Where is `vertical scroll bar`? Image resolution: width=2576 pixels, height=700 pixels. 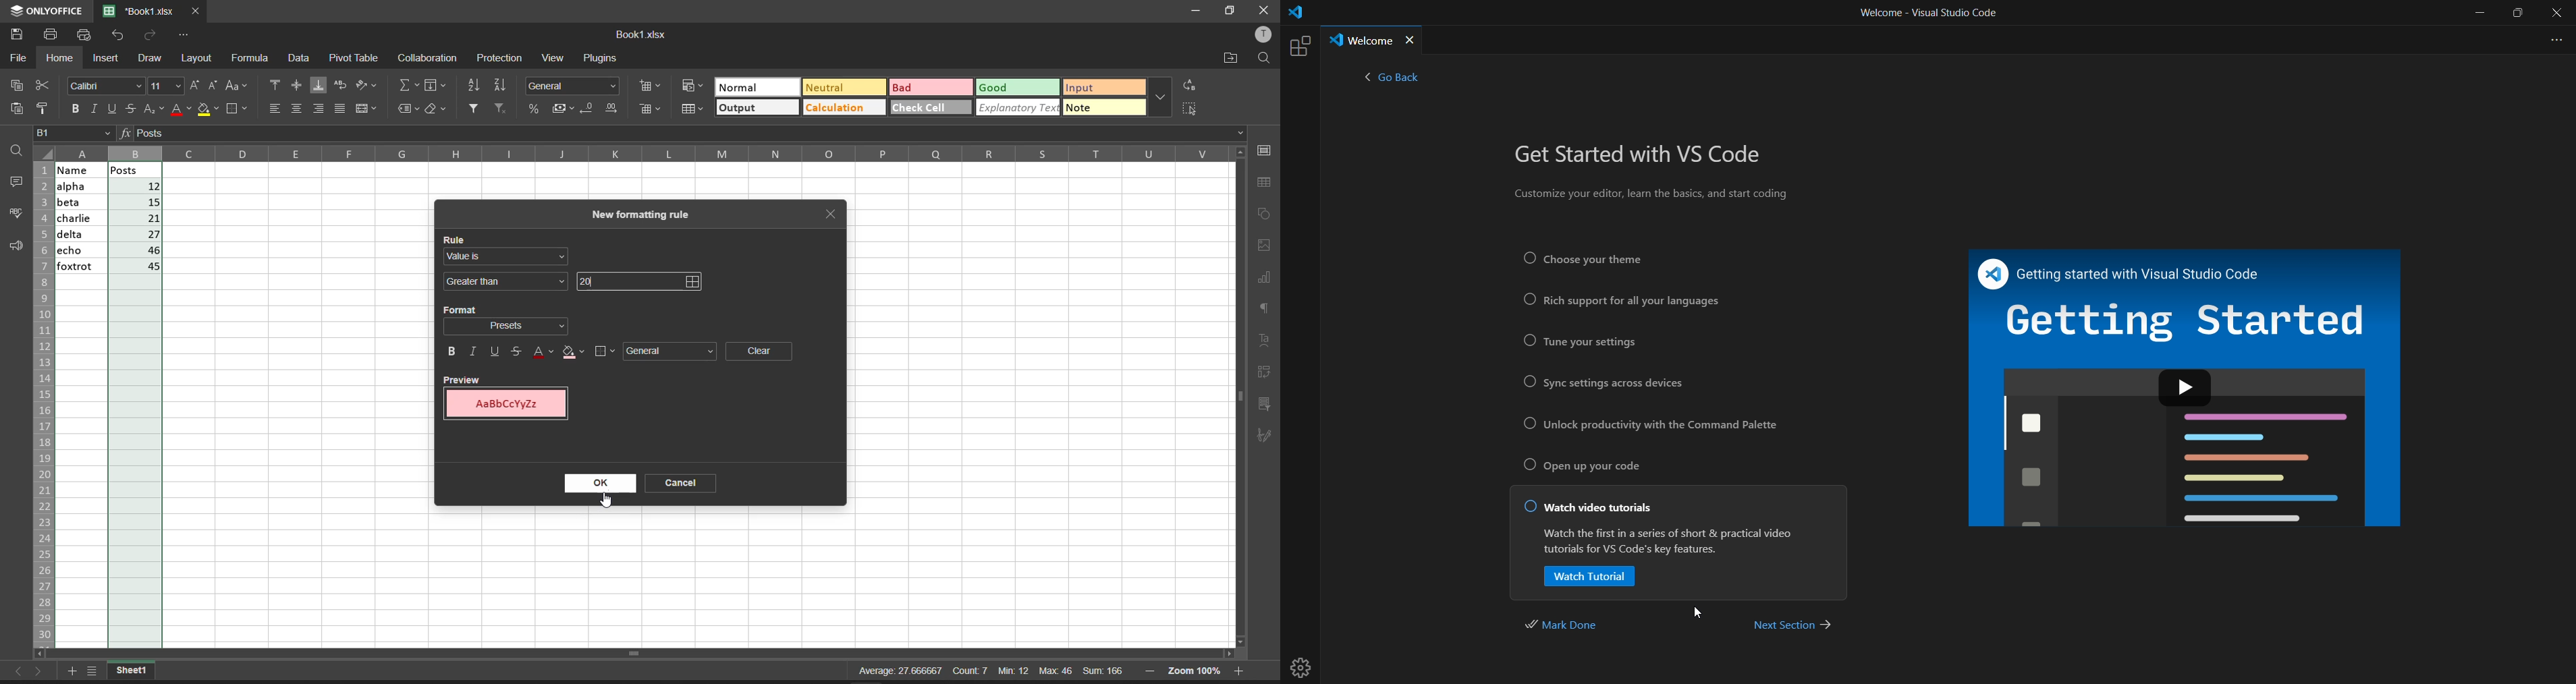 vertical scroll bar is located at coordinates (1241, 385).